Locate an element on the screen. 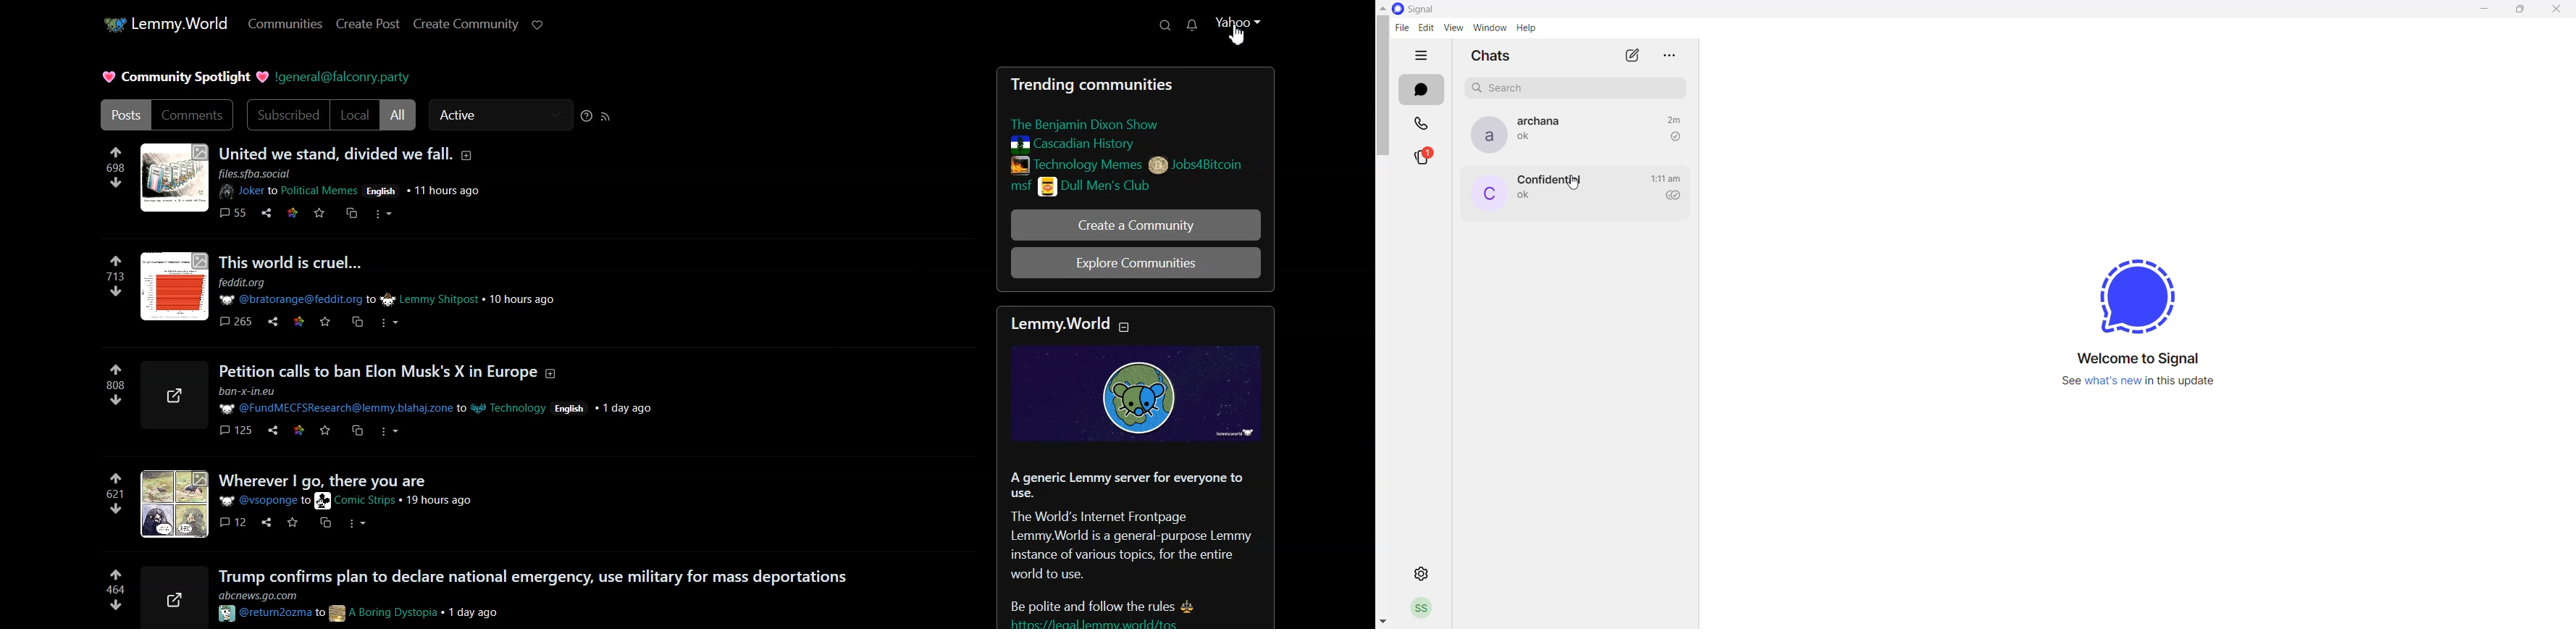 This screenshot has height=644, width=2576. Collapse is located at coordinates (1127, 328).